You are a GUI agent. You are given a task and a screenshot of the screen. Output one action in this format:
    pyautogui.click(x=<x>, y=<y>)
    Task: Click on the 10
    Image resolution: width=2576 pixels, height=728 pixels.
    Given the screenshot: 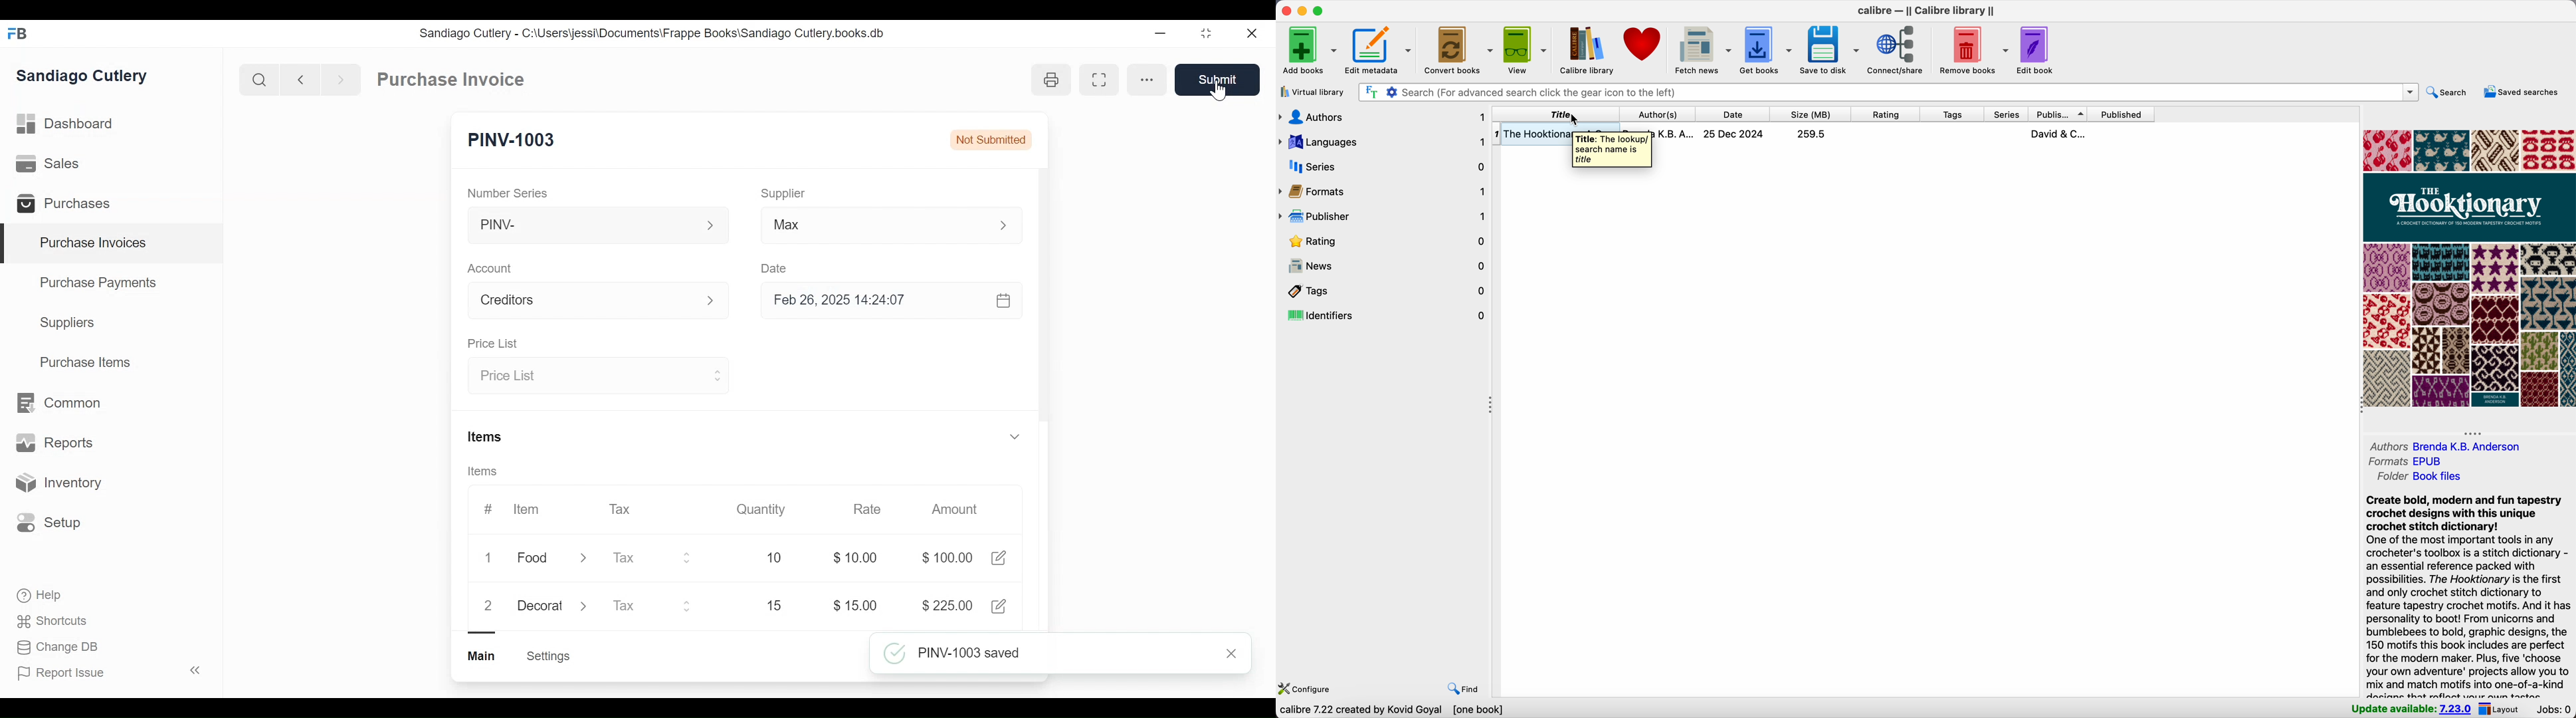 What is the action you would take?
    pyautogui.click(x=759, y=558)
    